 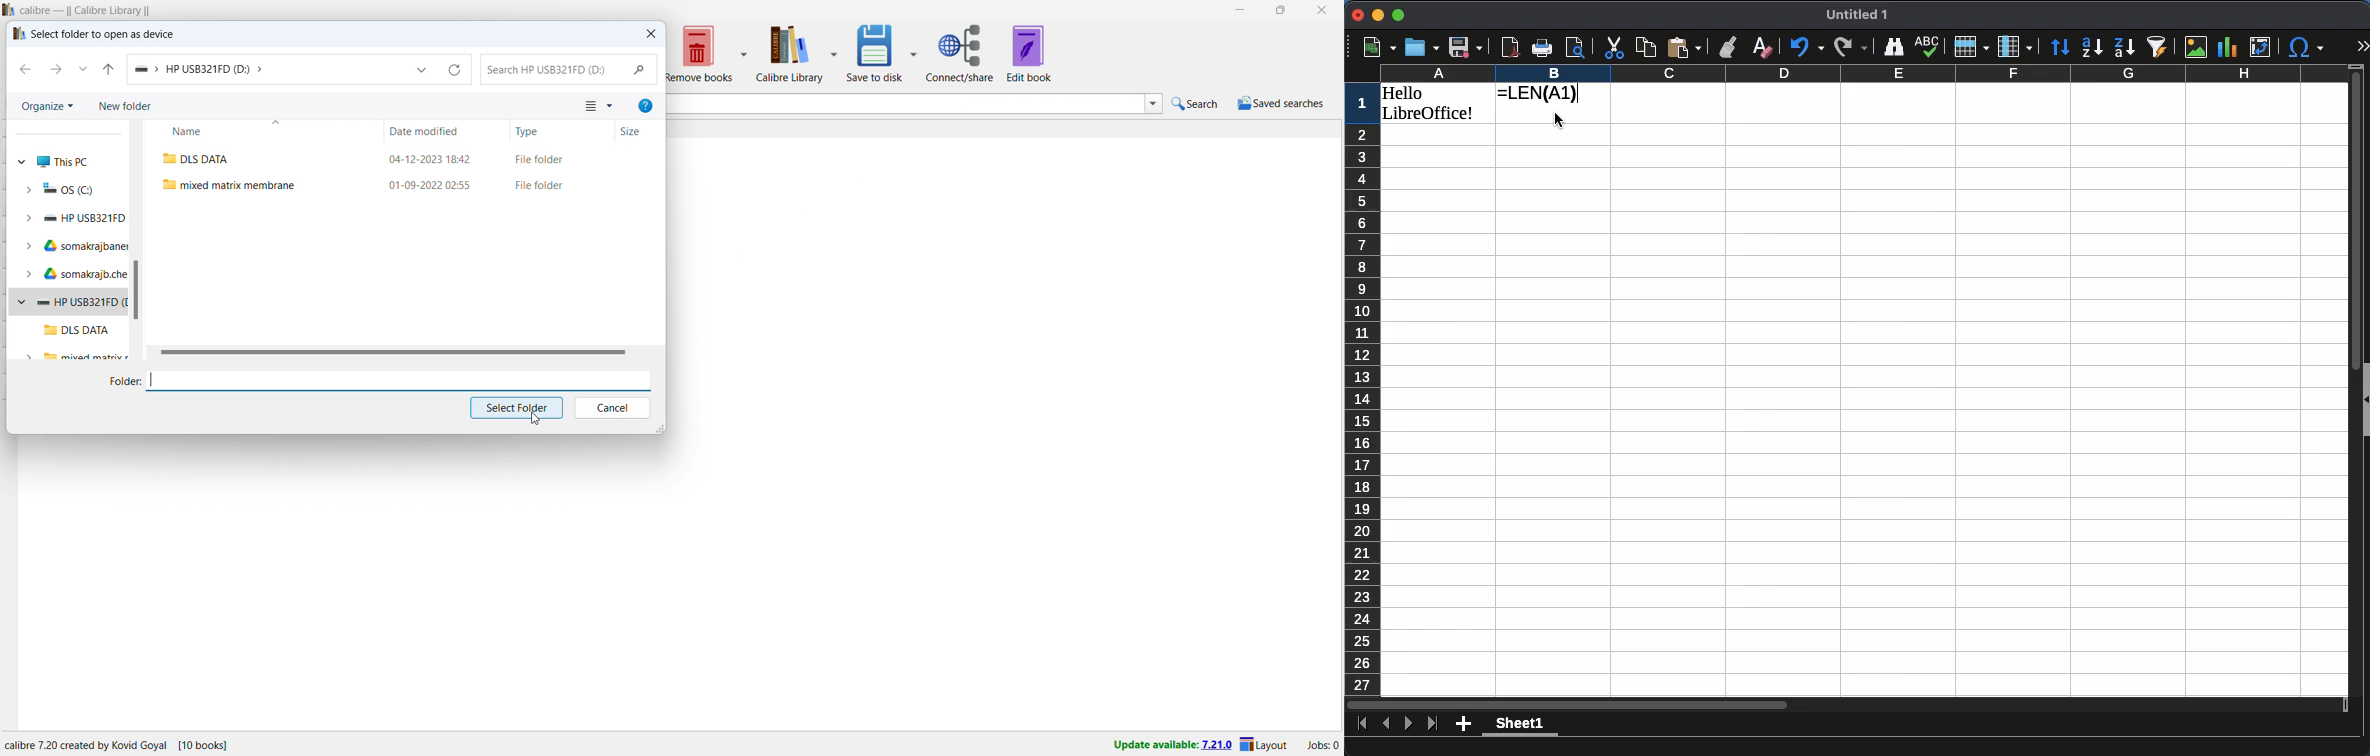 I want to click on pdf, so click(x=1509, y=47).